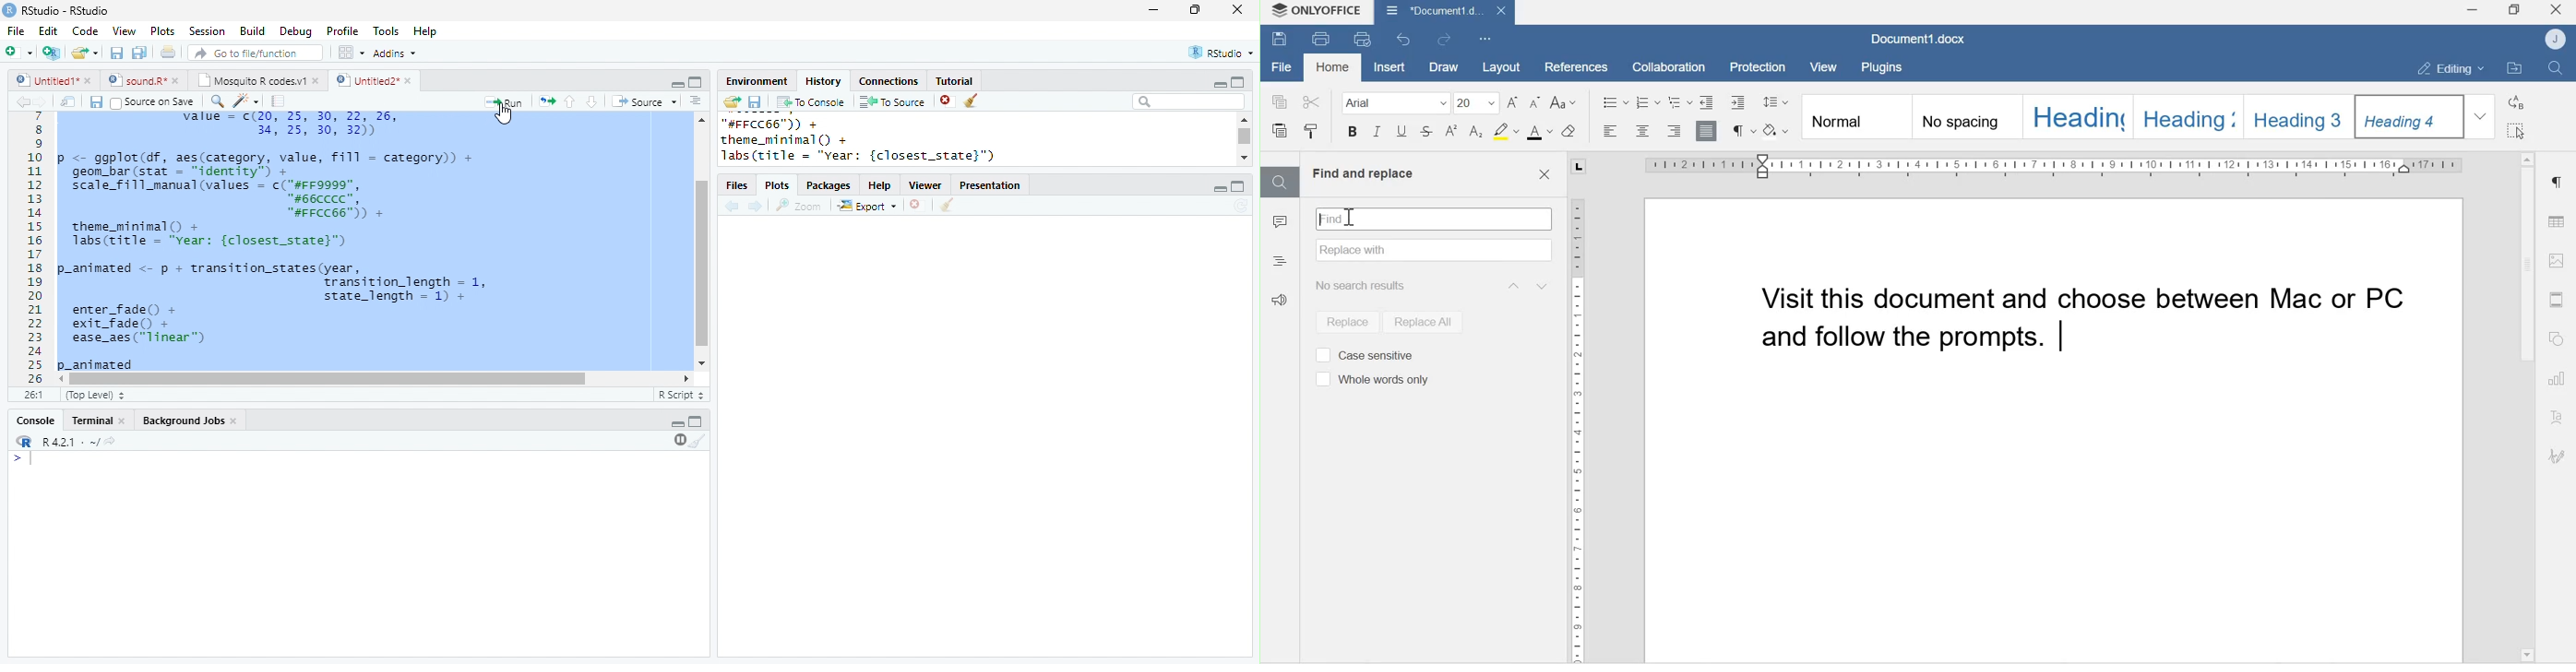 The width and height of the screenshot is (2576, 672). What do you see at coordinates (548, 101) in the screenshot?
I see `rerun` at bounding box center [548, 101].